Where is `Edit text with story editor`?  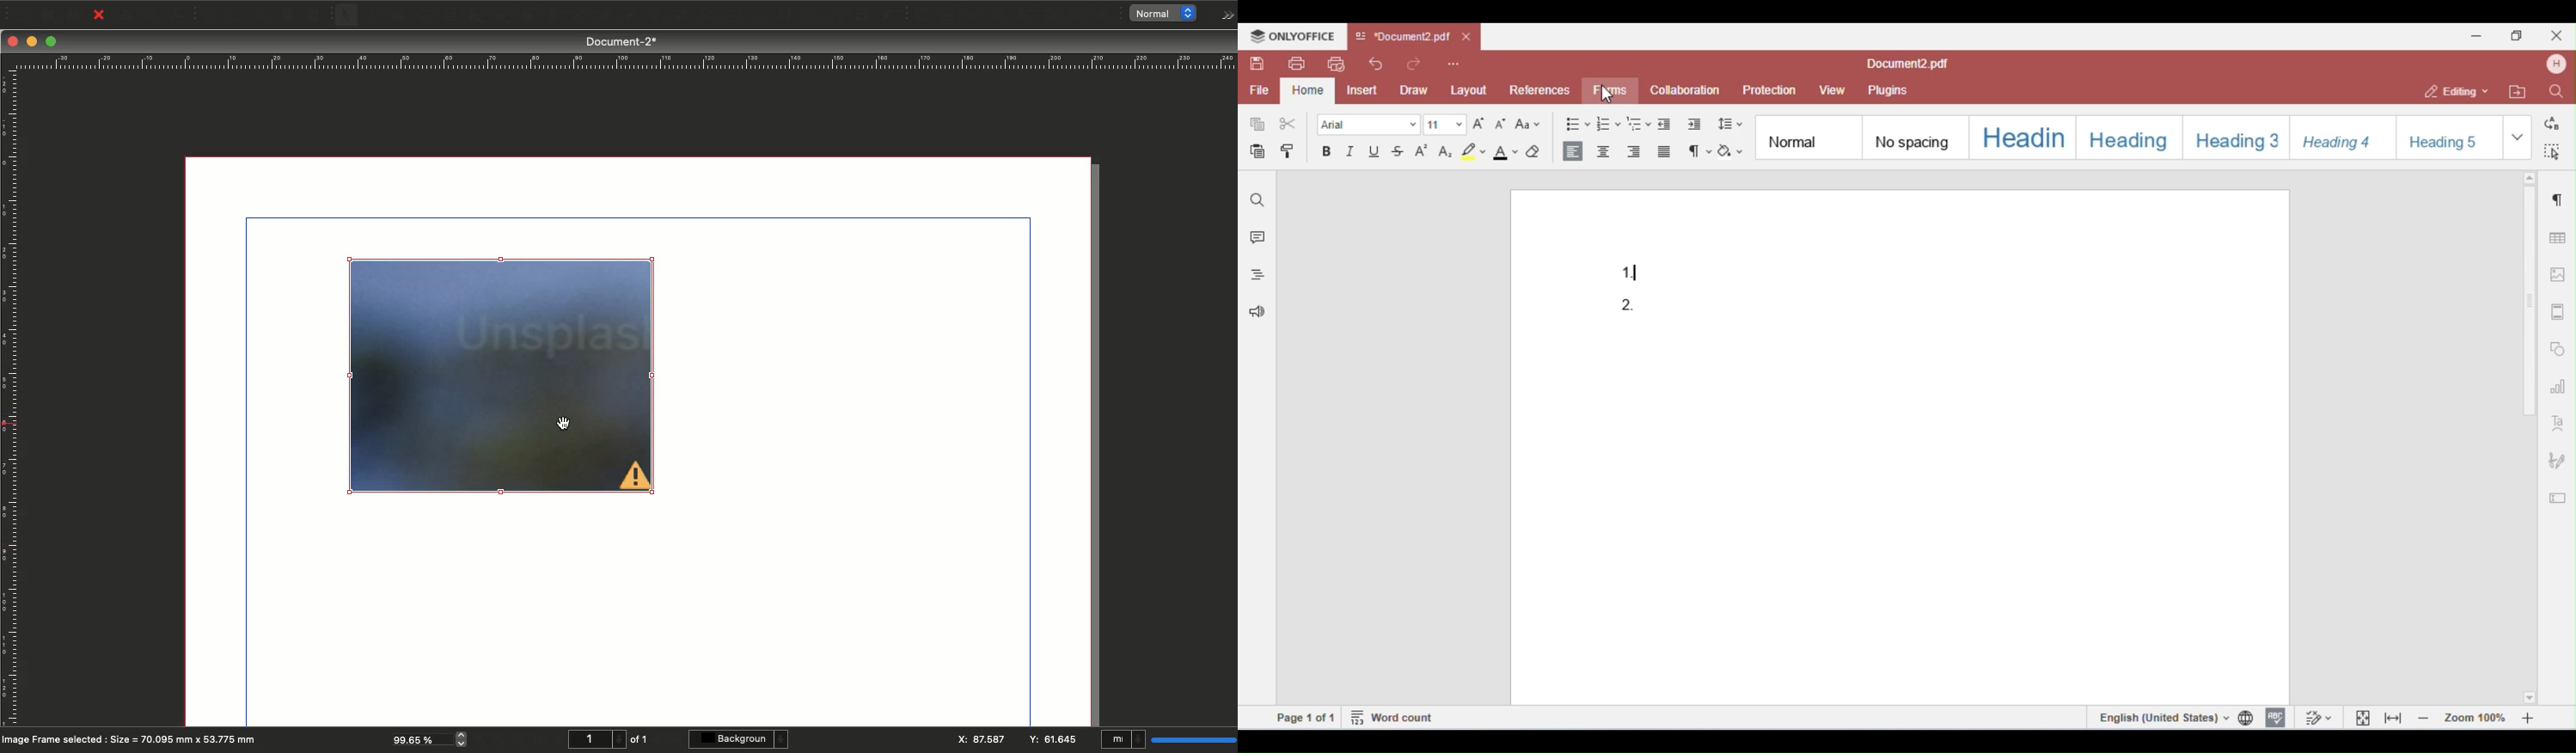 Edit text with story editor is located at coordinates (743, 15).